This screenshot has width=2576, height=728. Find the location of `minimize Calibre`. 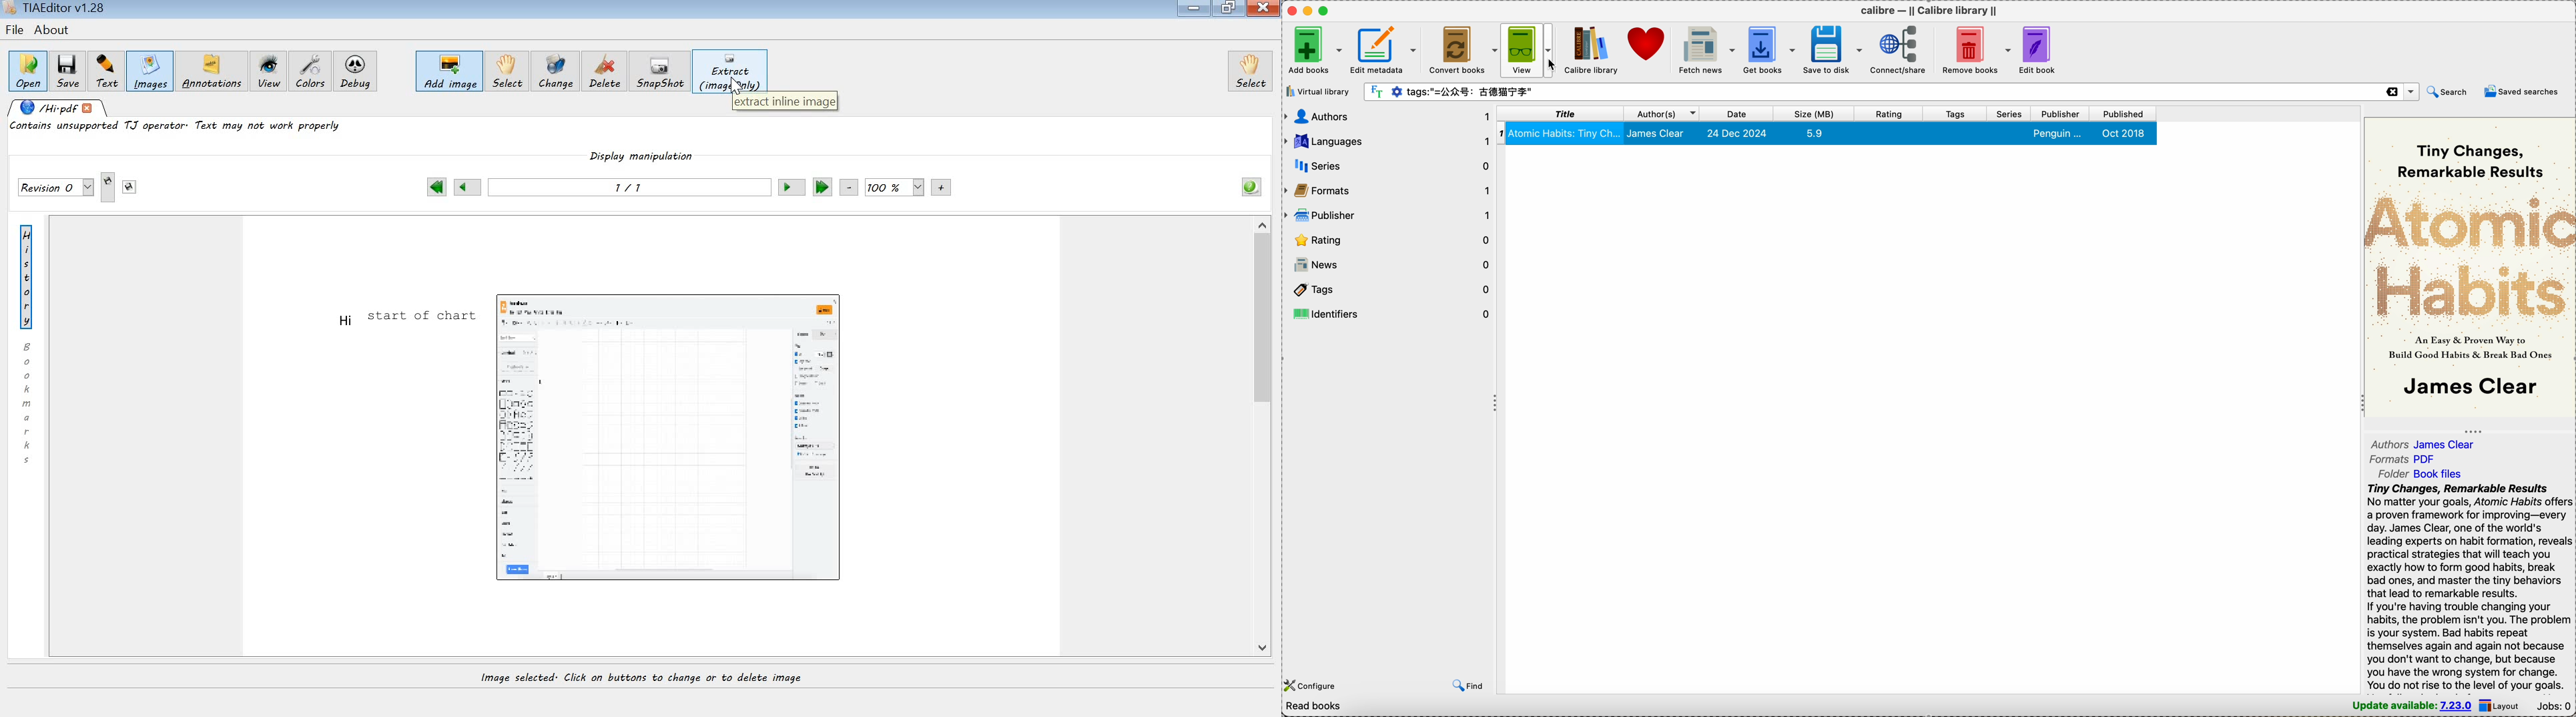

minimize Calibre is located at coordinates (1306, 11).